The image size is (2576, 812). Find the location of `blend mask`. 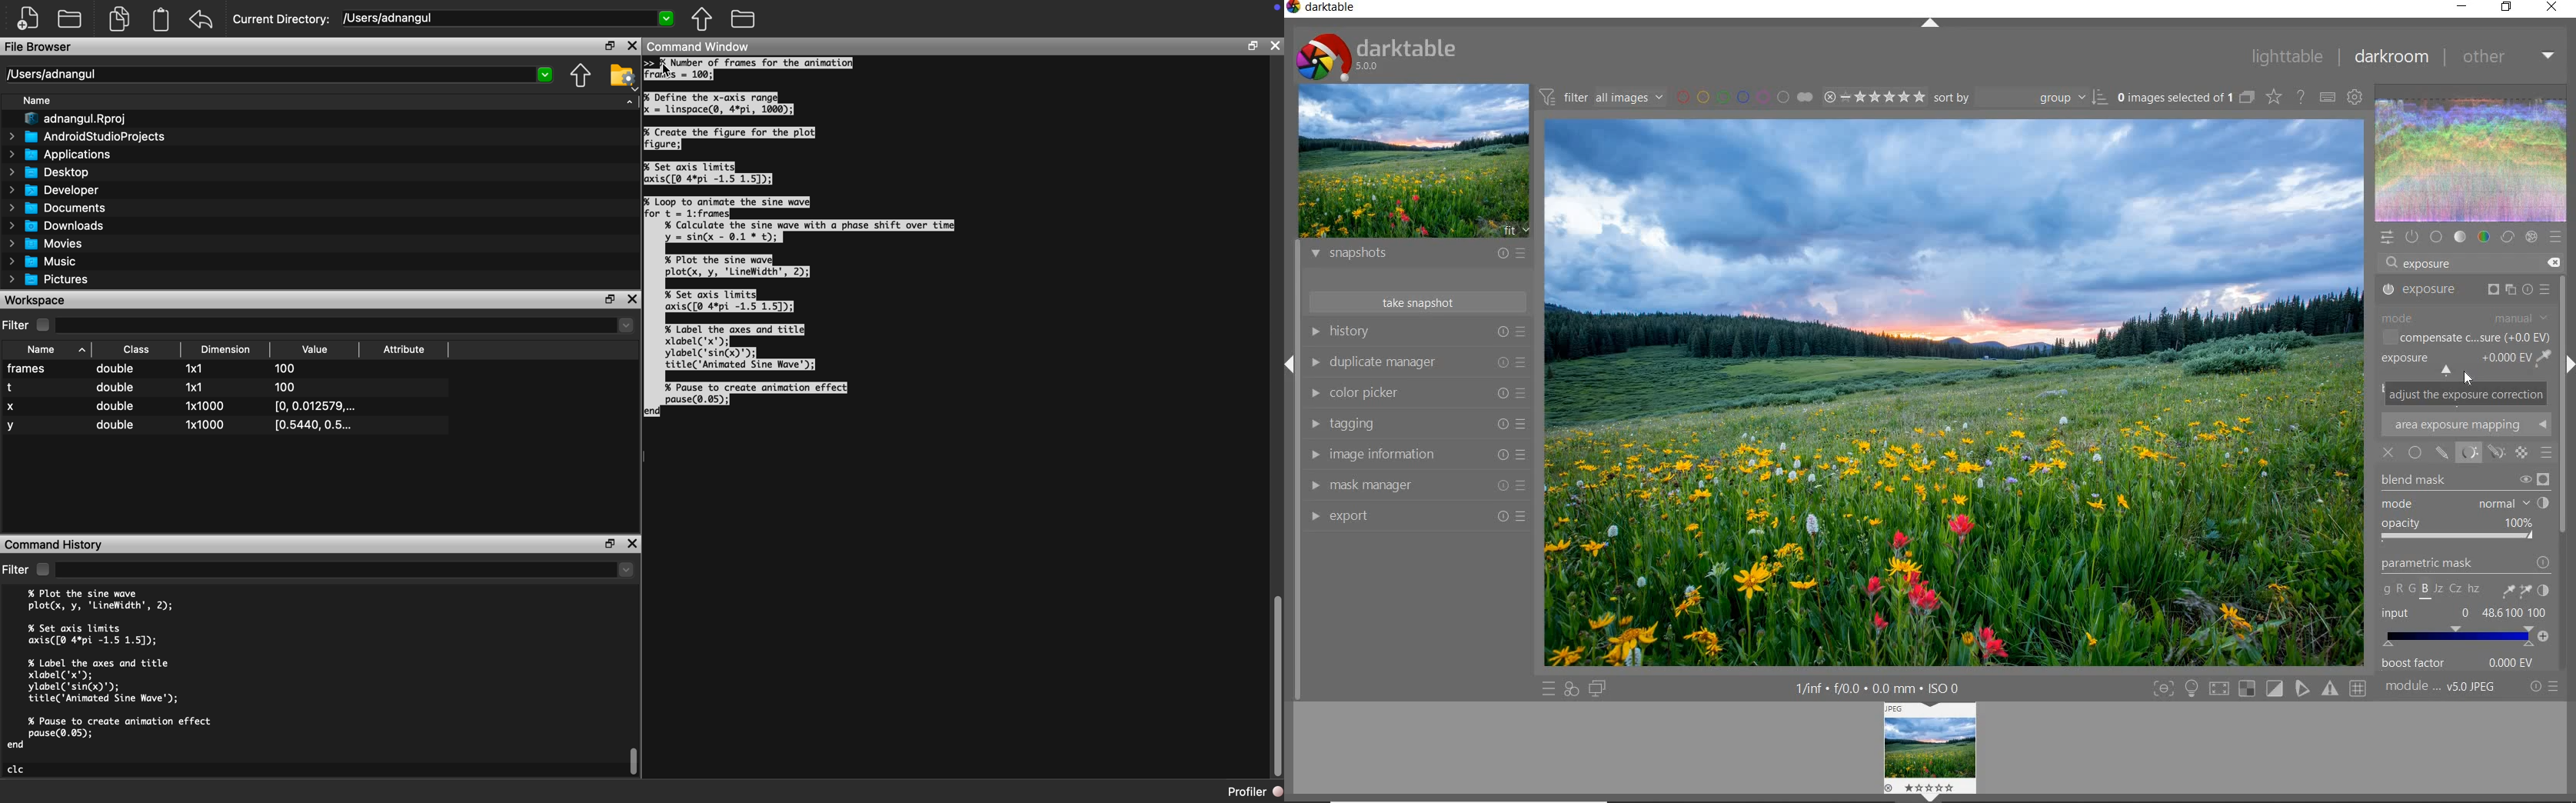

blend mask is located at coordinates (2465, 482).